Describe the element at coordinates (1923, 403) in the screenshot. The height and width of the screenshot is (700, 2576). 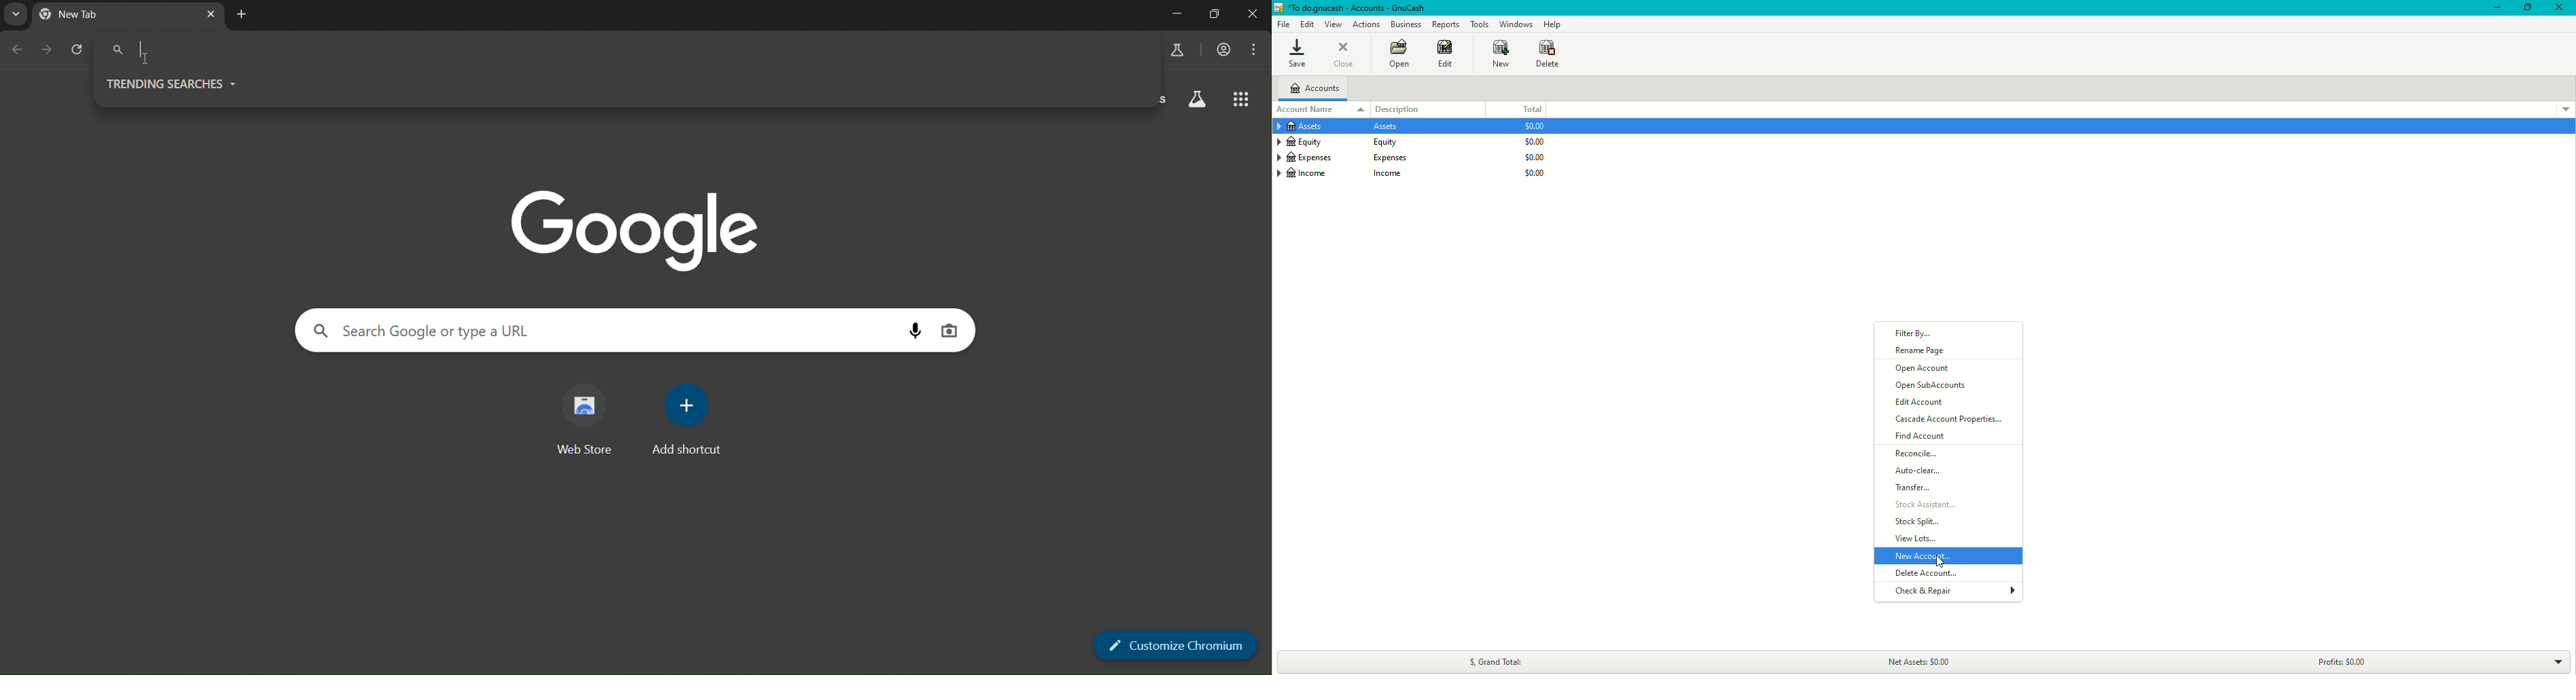
I see `Edit Account` at that location.